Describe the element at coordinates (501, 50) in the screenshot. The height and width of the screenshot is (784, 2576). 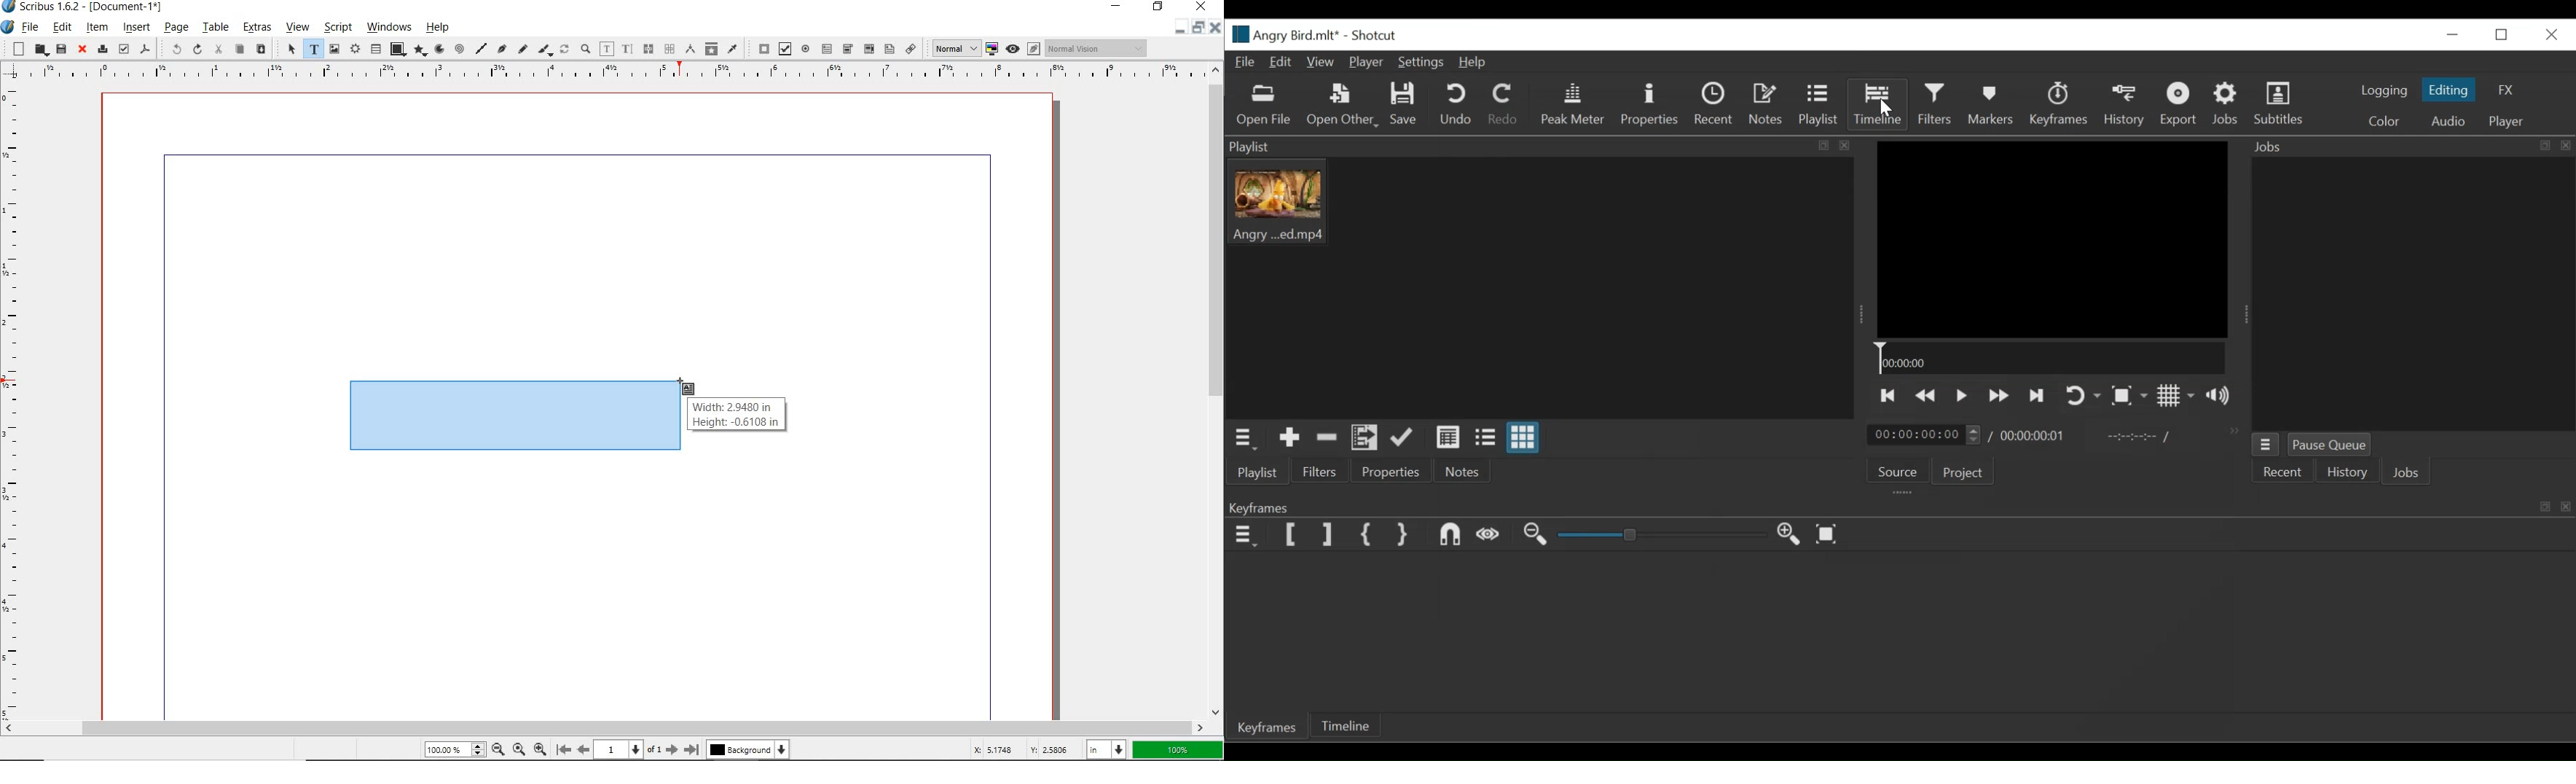
I see `Bezier curve` at that location.